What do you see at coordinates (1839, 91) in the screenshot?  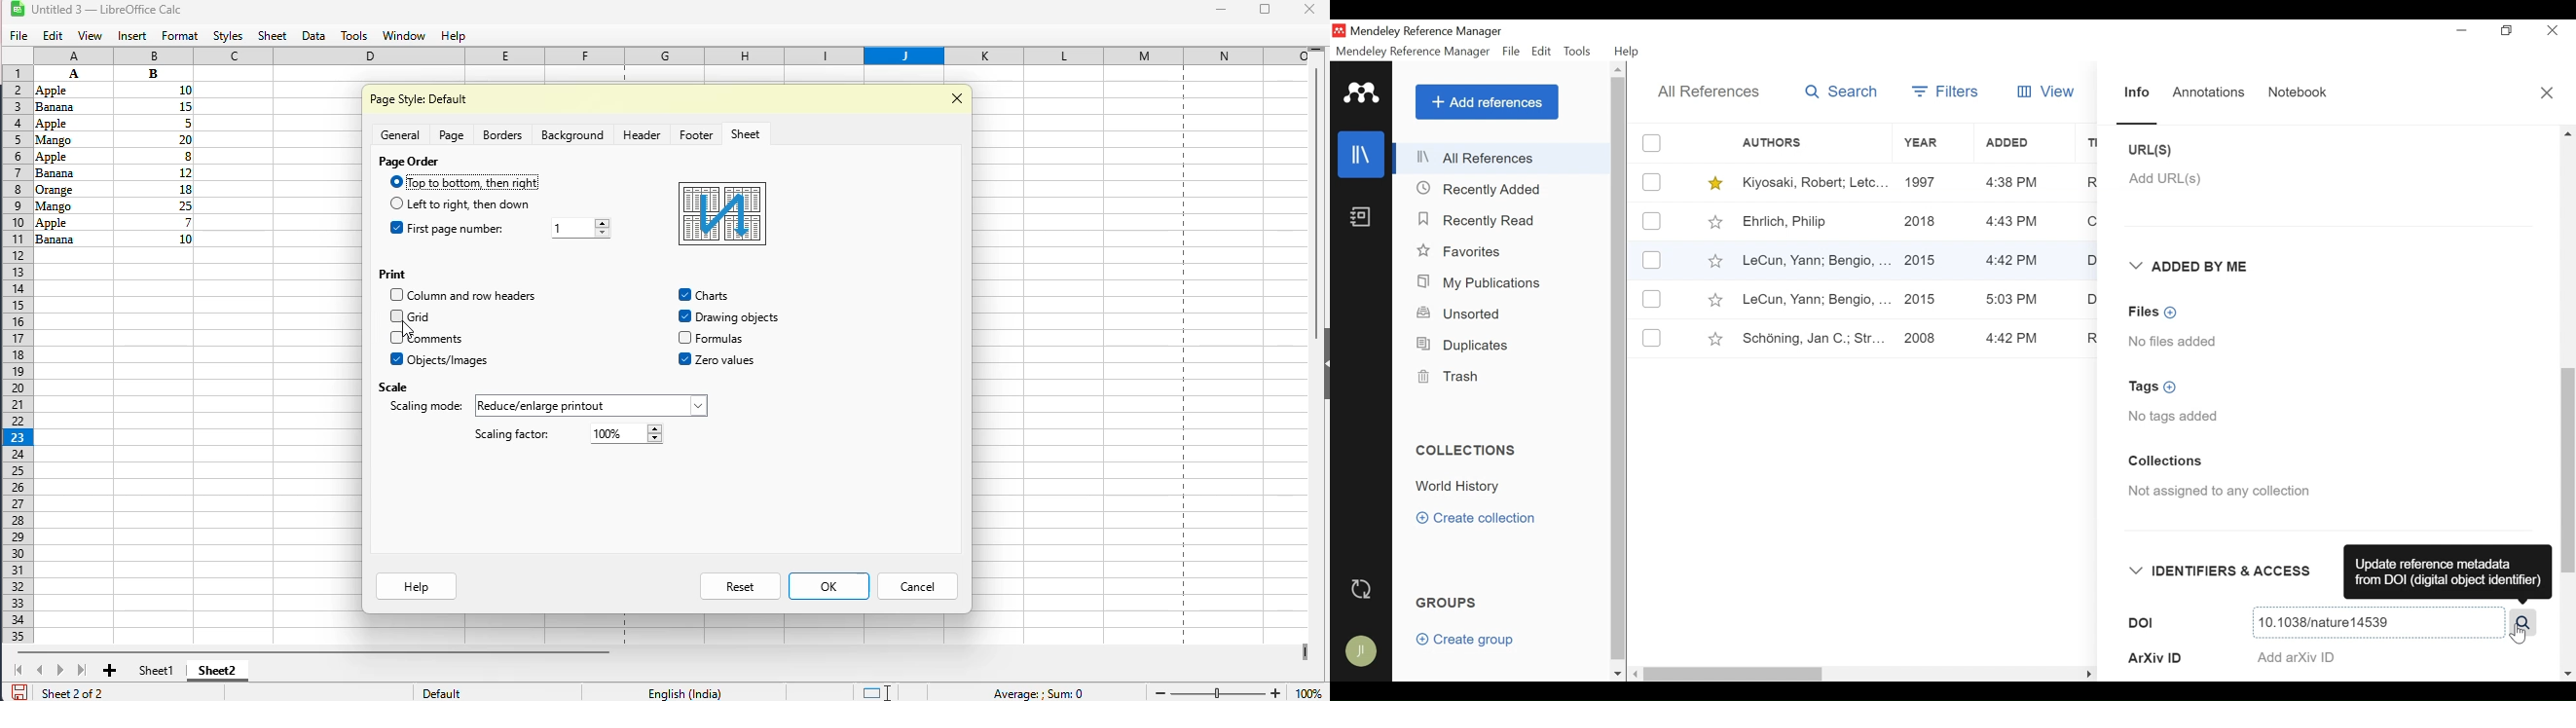 I see `Search` at bounding box center [1839, 91].